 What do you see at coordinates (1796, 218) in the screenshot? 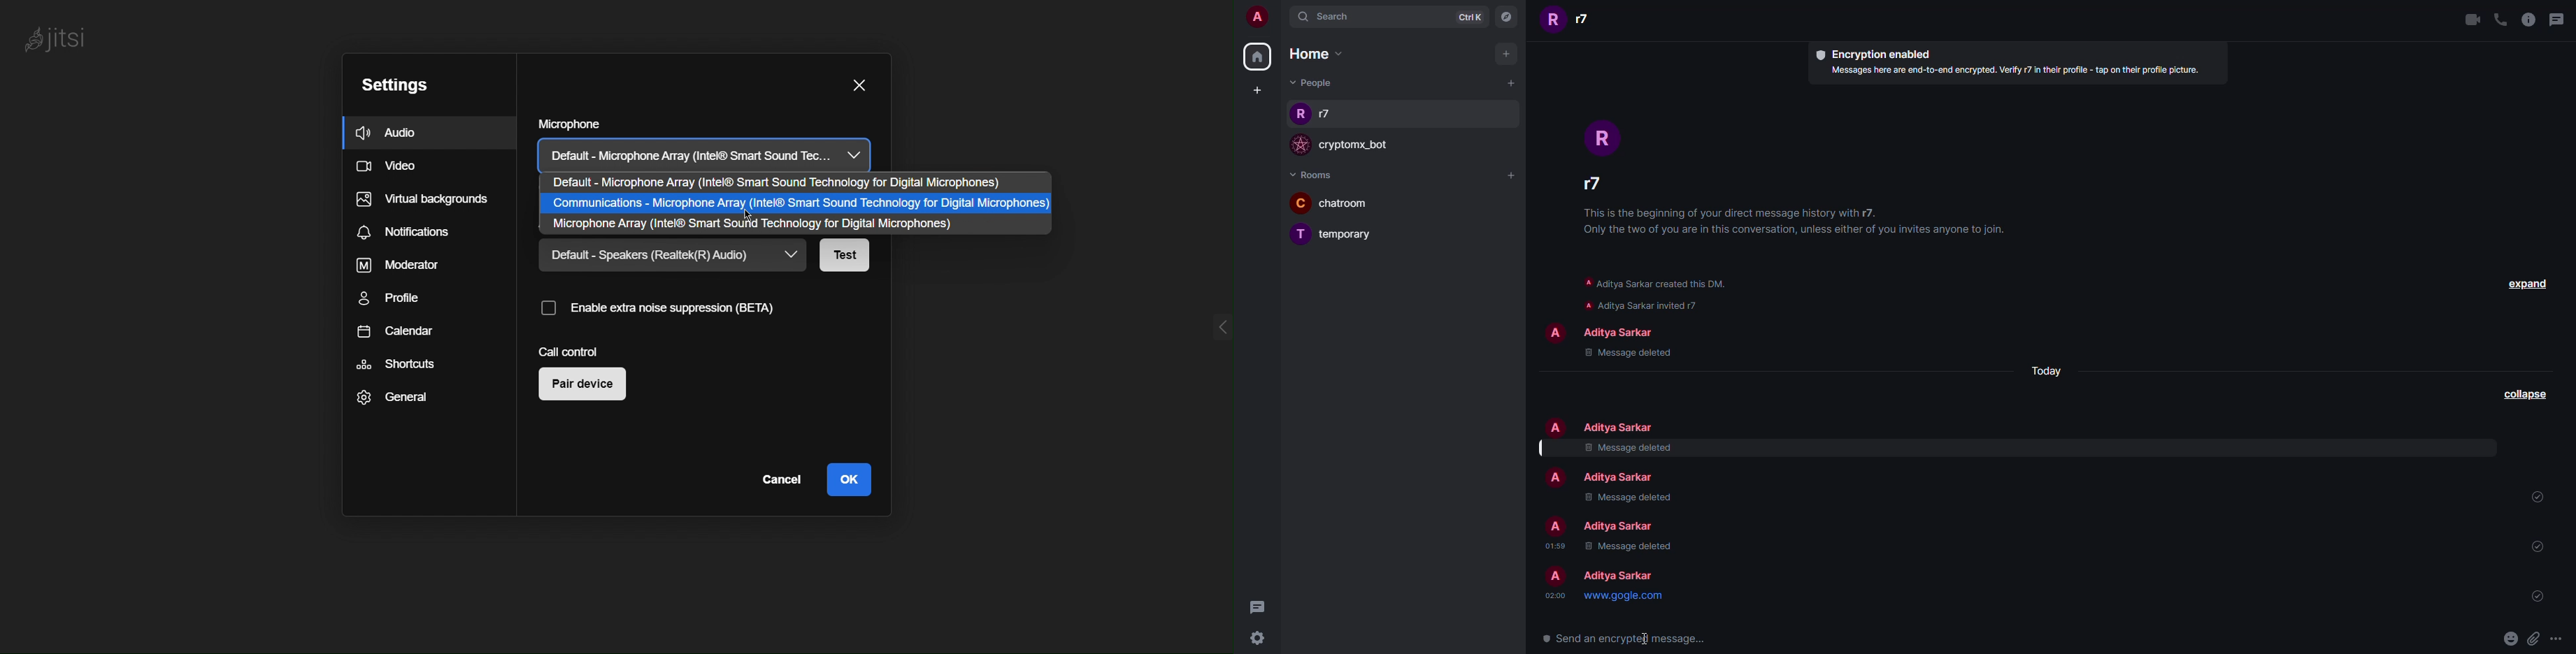
I see `info` at bounding box center [1796, 218].